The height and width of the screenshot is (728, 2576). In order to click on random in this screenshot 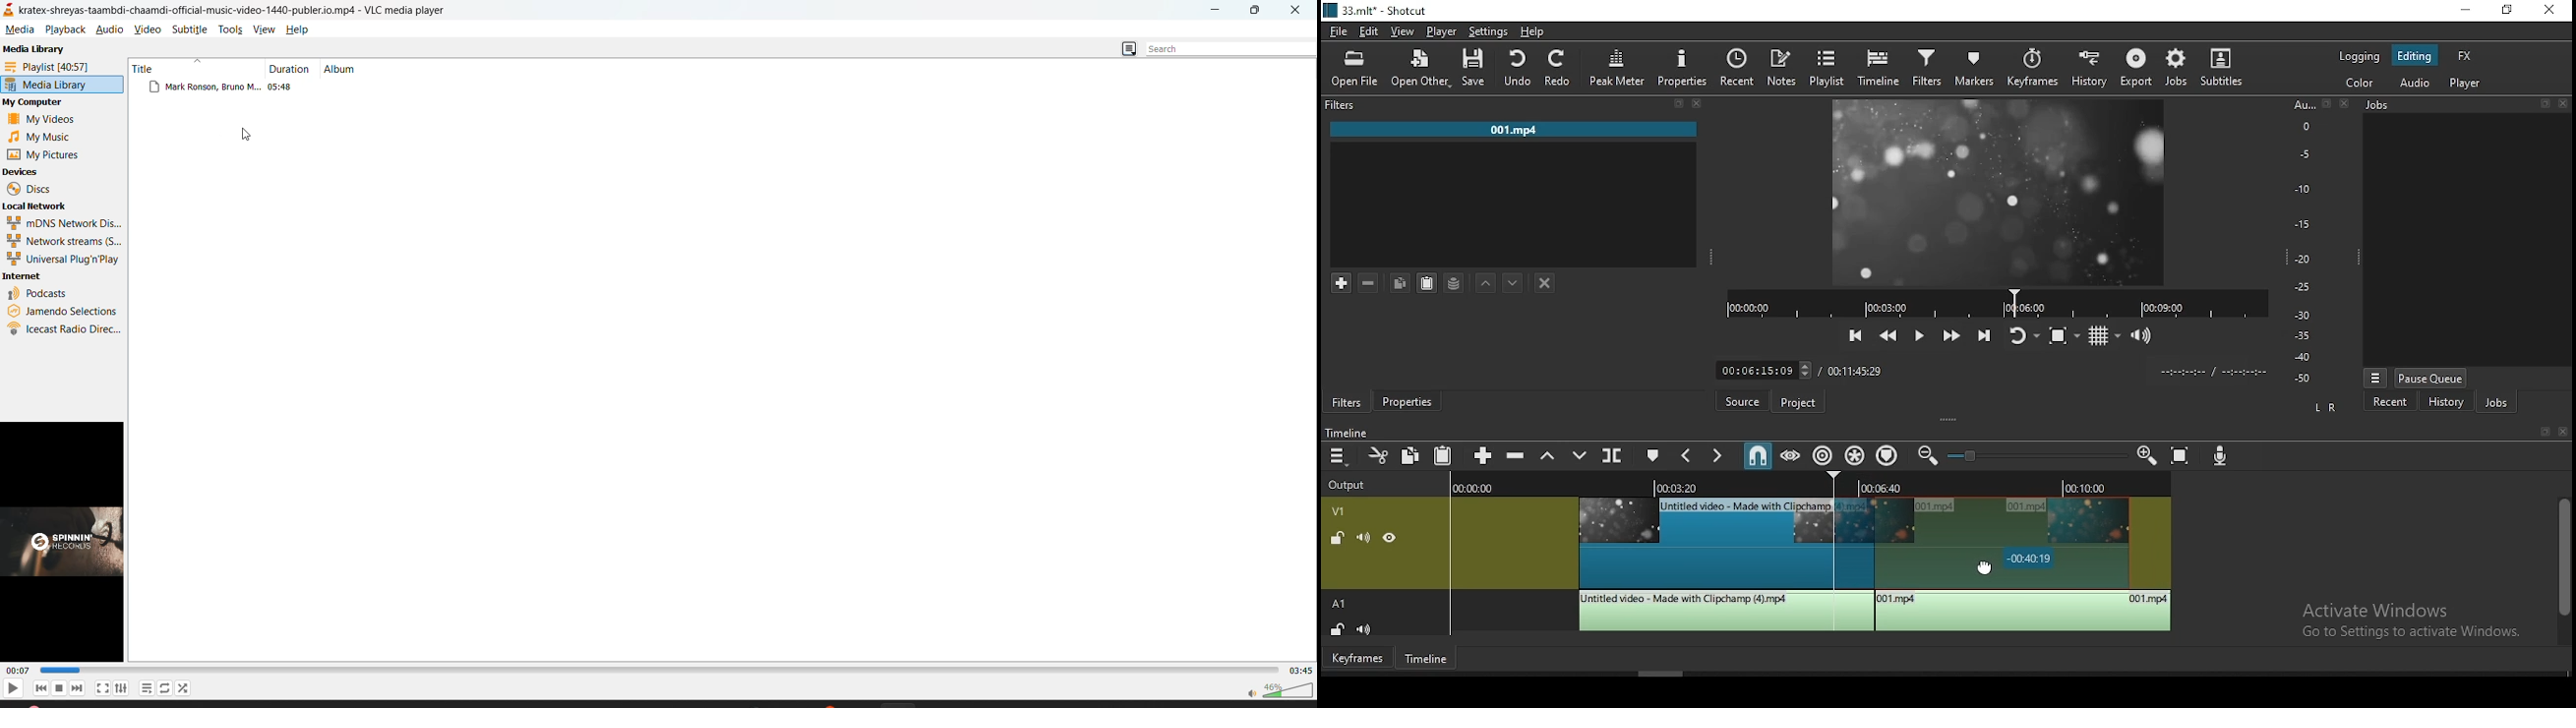, I will do `click(180, 688)`.